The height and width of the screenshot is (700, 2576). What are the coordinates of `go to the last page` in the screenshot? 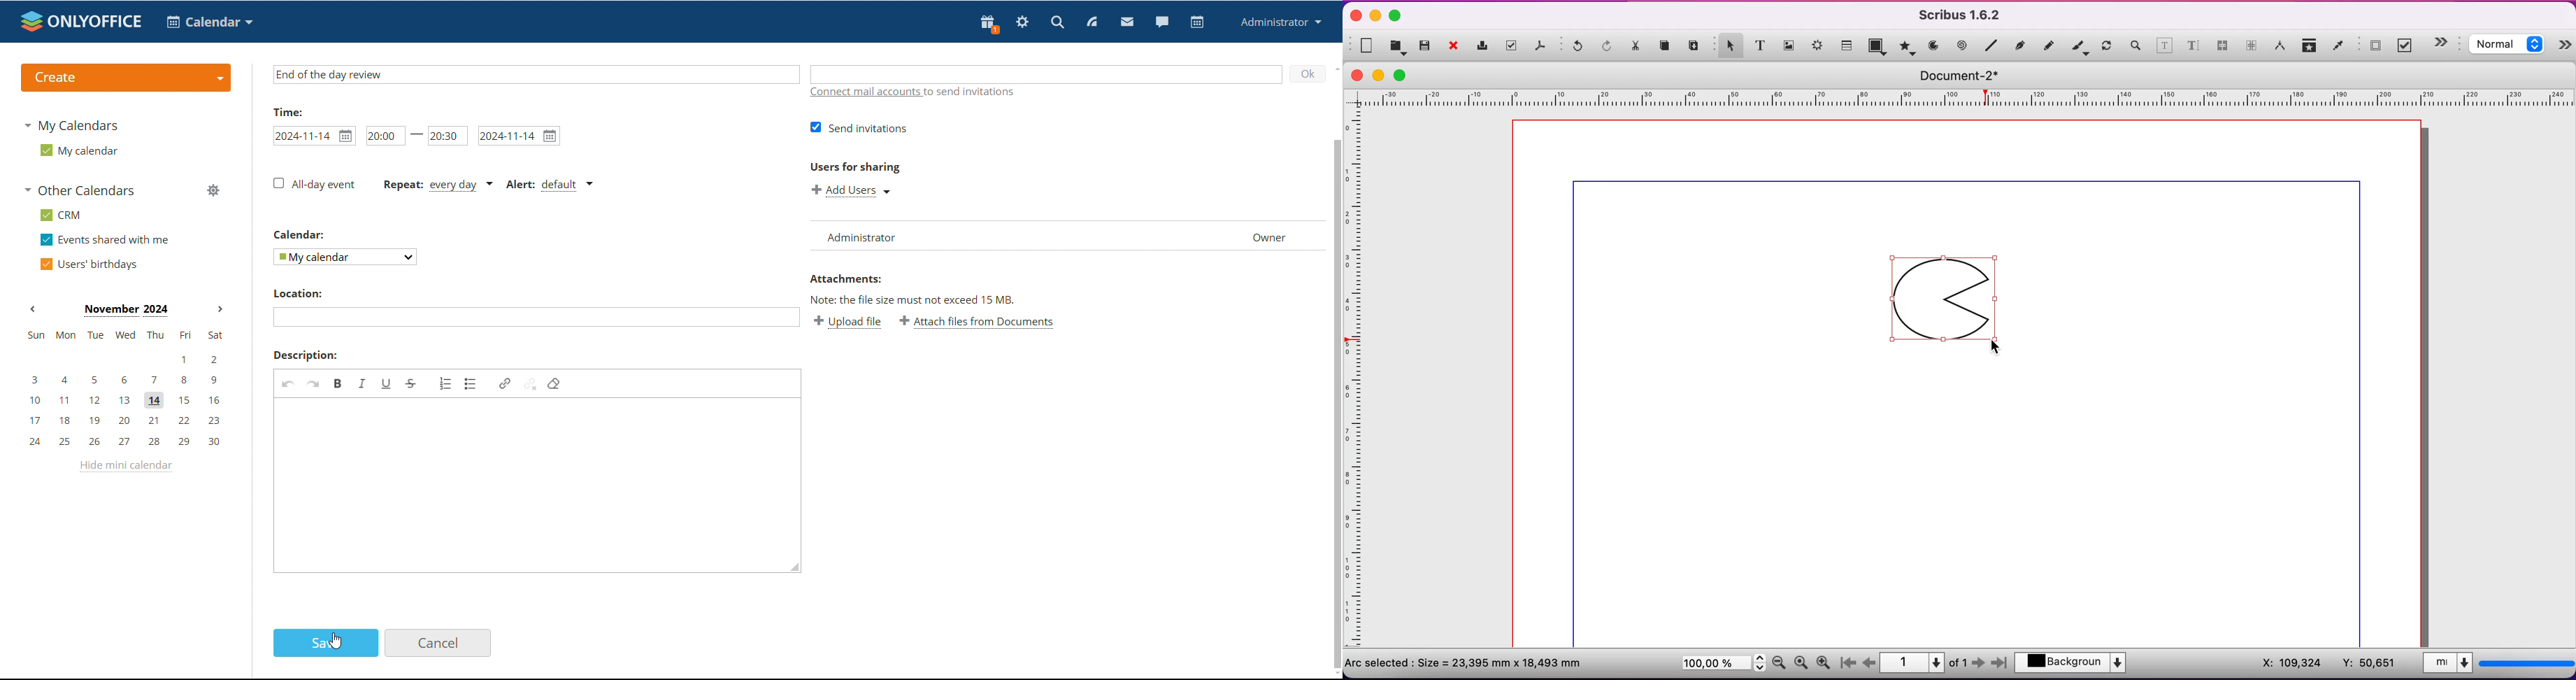 It's located at (1998, 665).